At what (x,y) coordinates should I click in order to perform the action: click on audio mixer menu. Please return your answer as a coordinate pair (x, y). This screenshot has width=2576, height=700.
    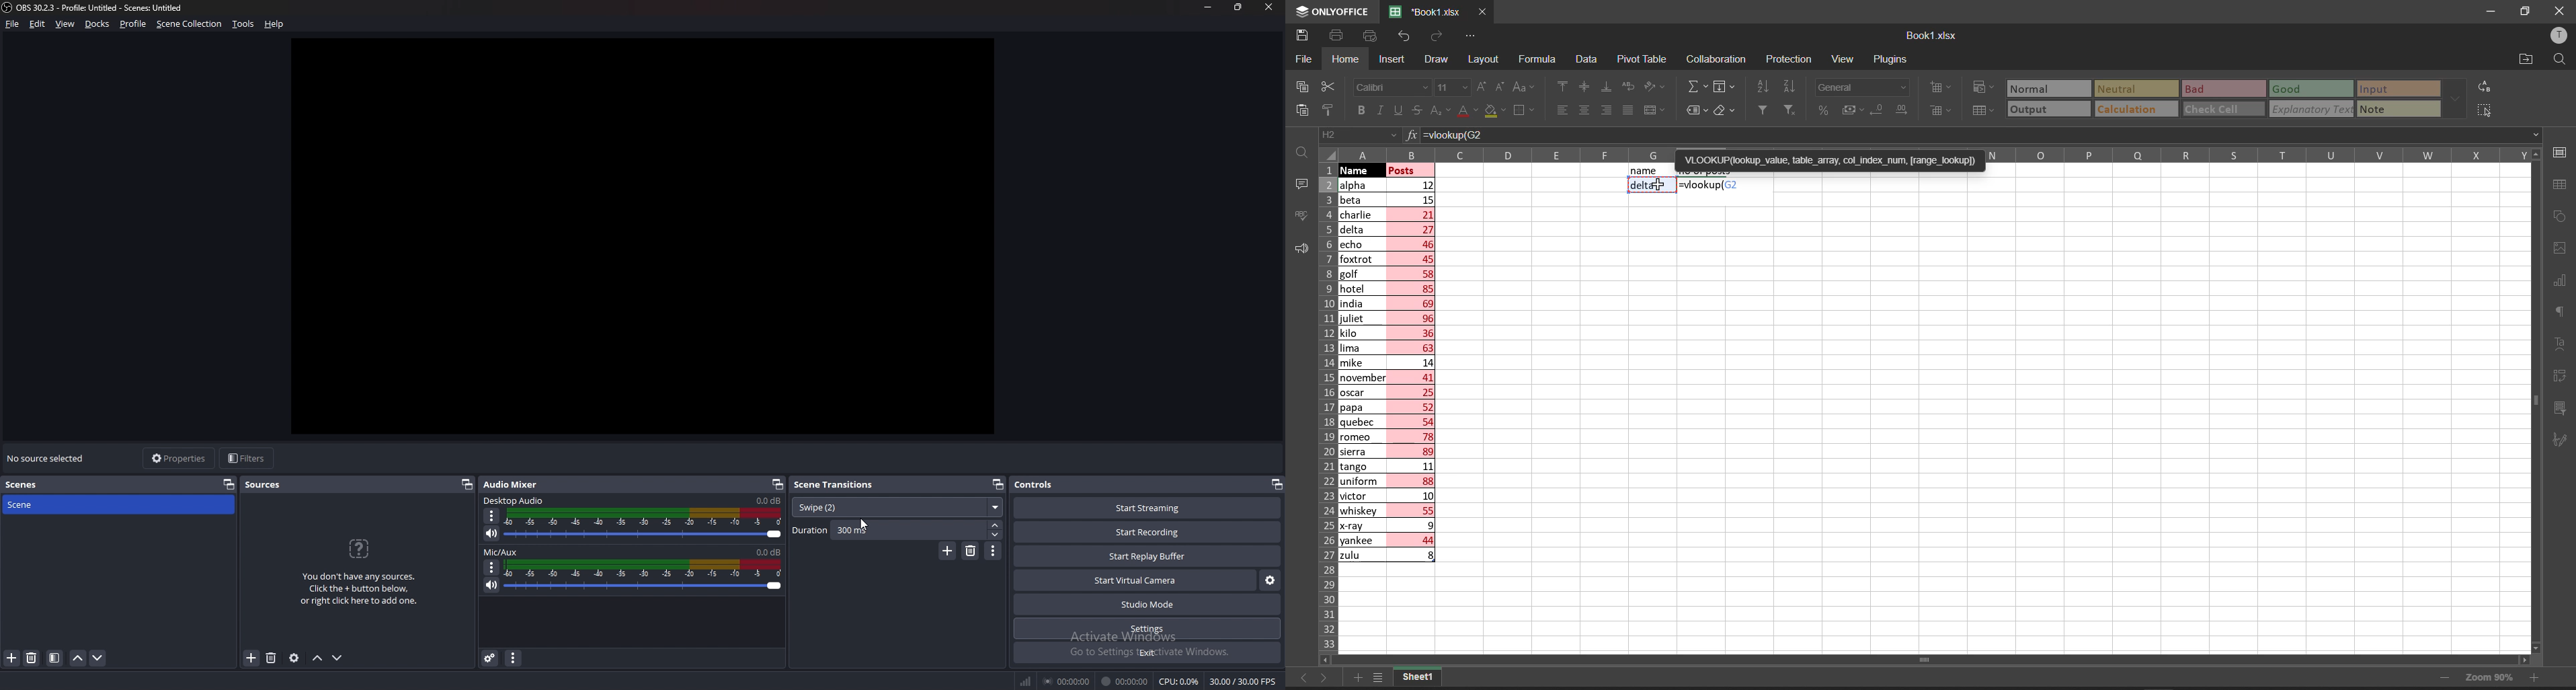
    Looking at the image, I should click on (513, 657).